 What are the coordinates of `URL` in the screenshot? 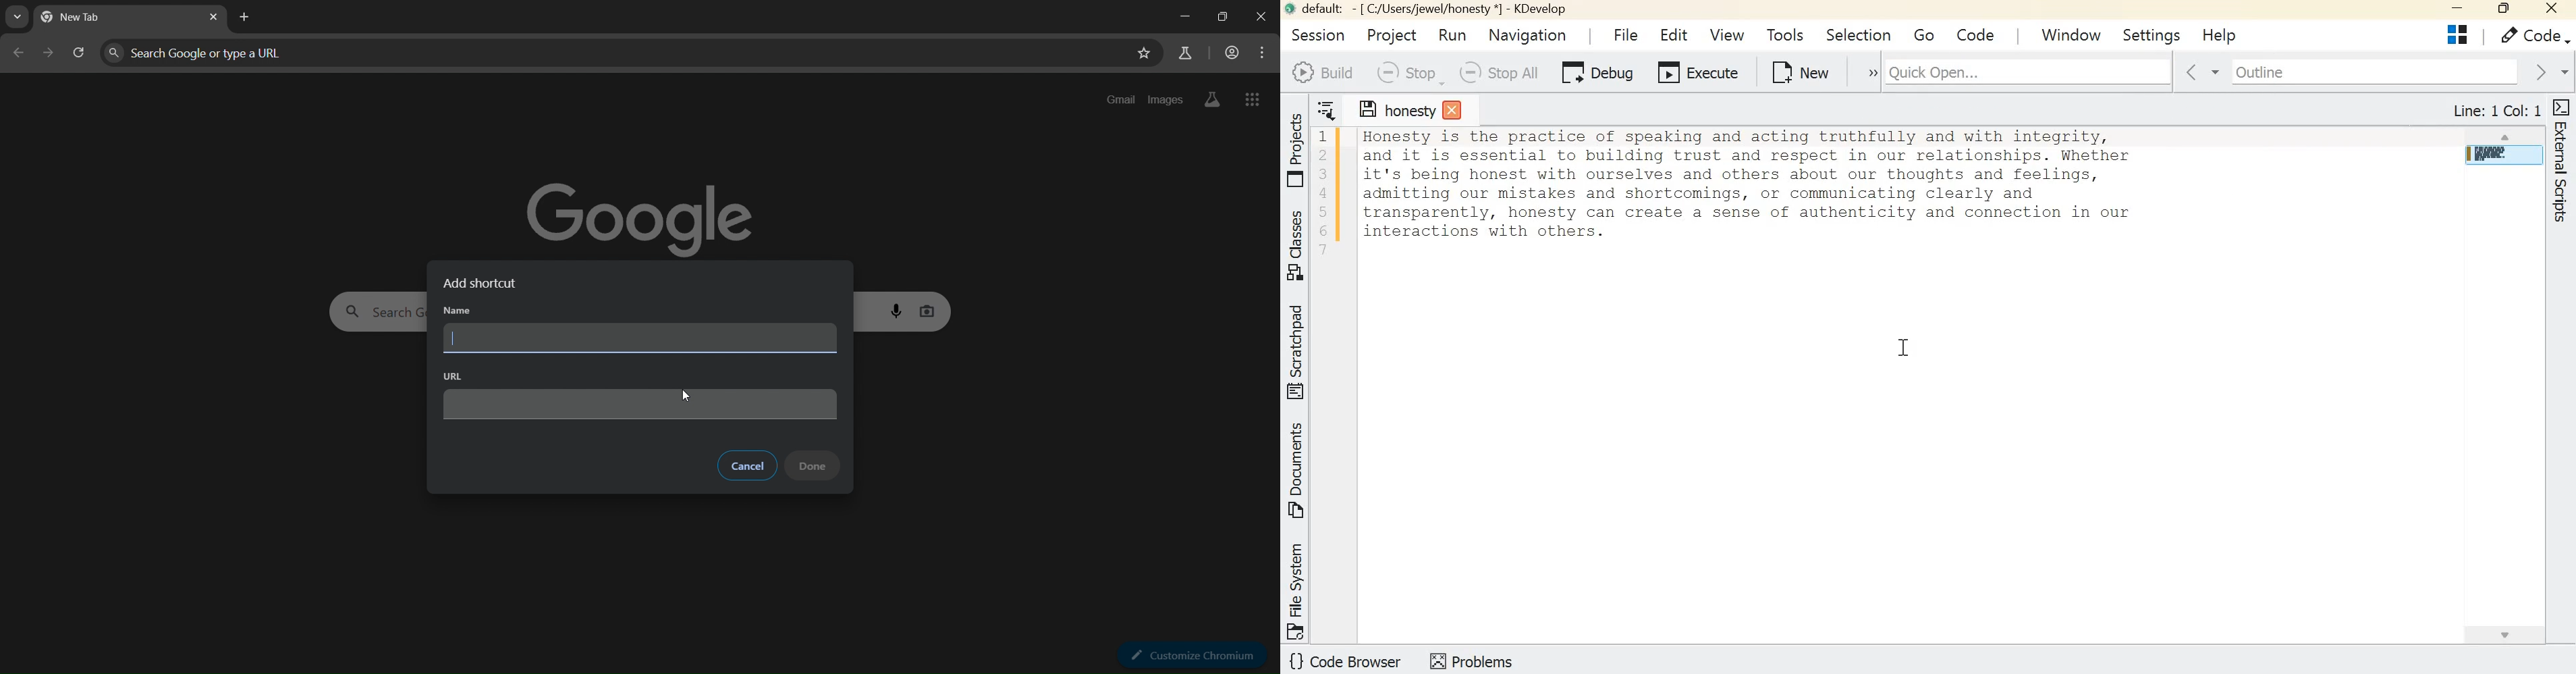 It's located at (450, 376).